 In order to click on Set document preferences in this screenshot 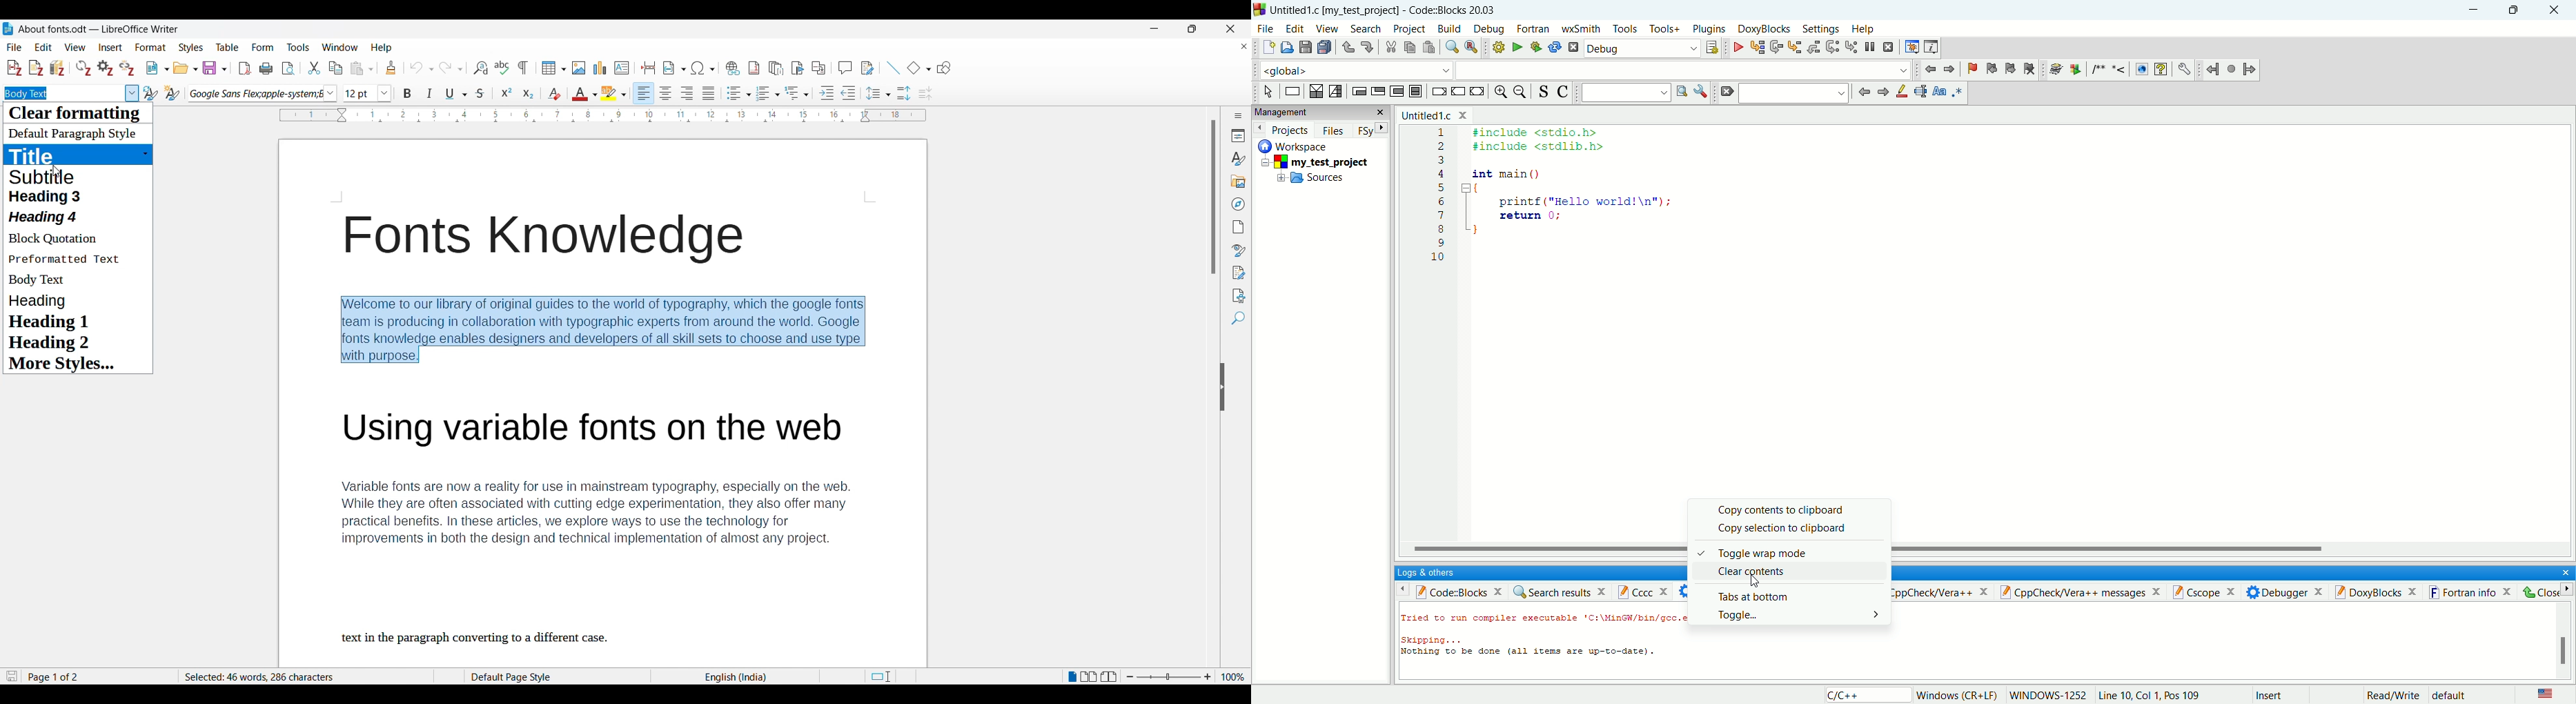, I will do `click(106, 68)`.